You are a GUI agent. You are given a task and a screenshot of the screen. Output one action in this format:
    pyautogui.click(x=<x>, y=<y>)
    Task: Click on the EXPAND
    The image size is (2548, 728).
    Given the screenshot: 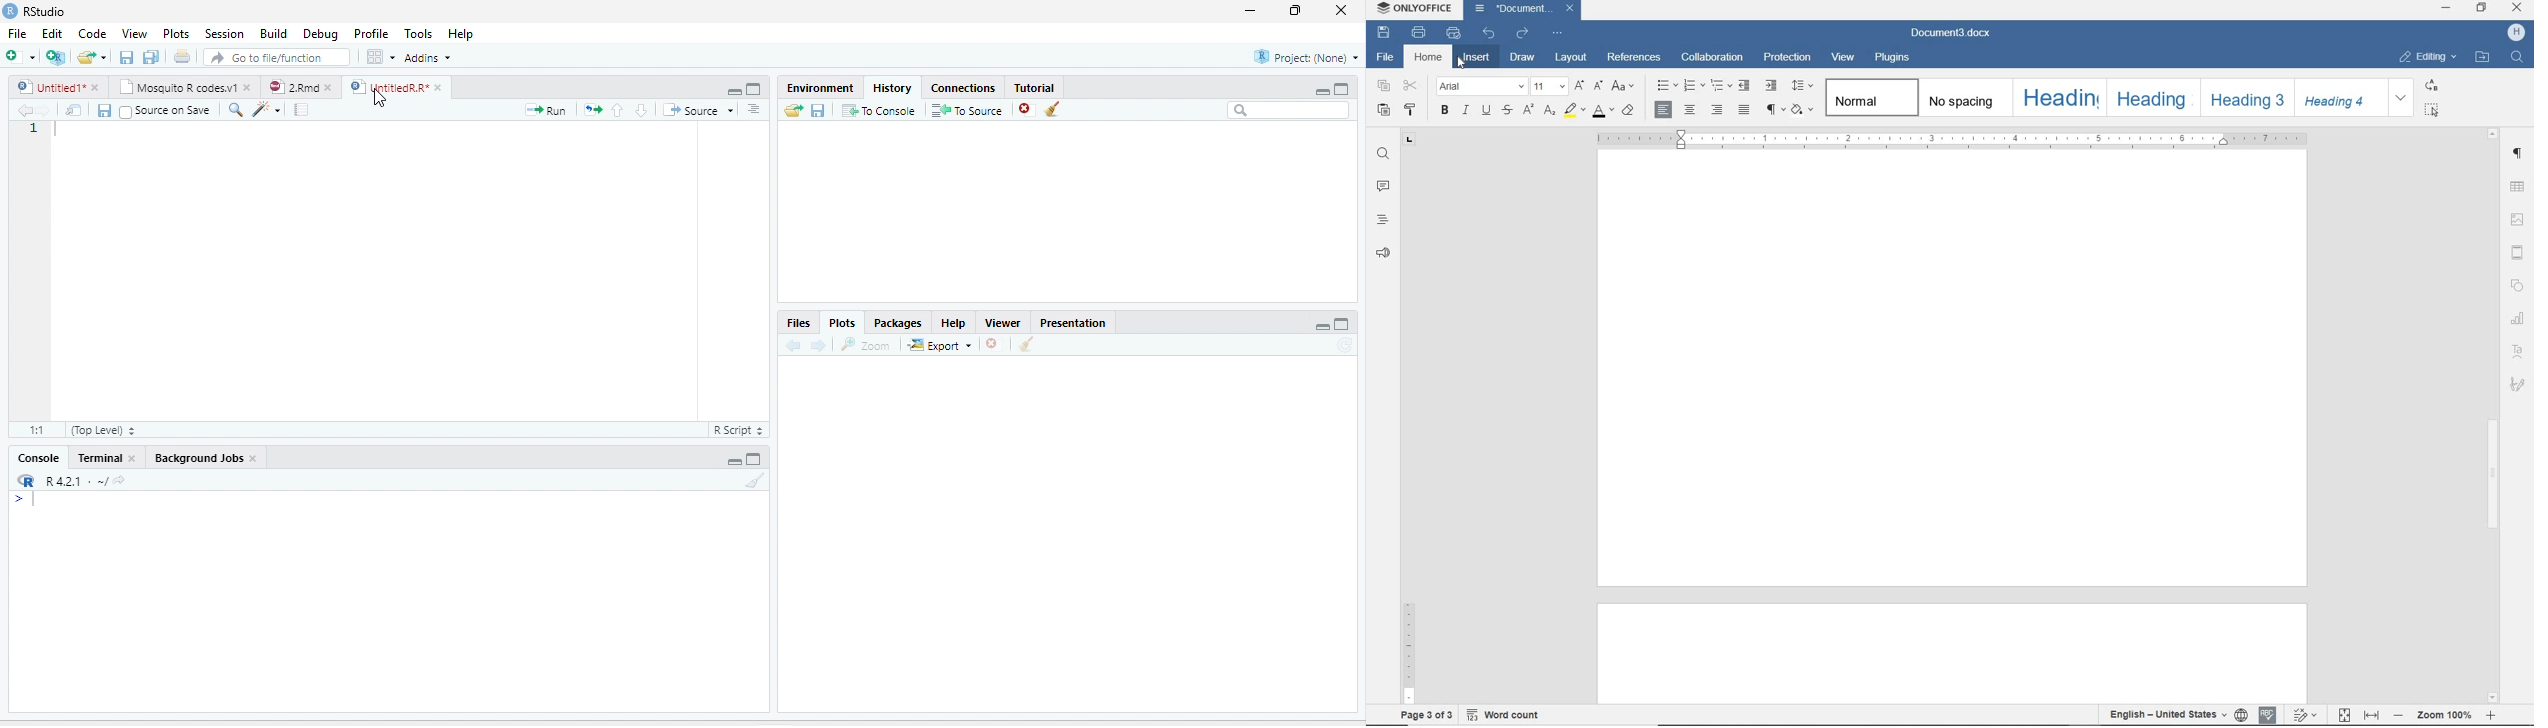 What is the action you would take?
    pyautogui.click(x=2402, y=97)
    